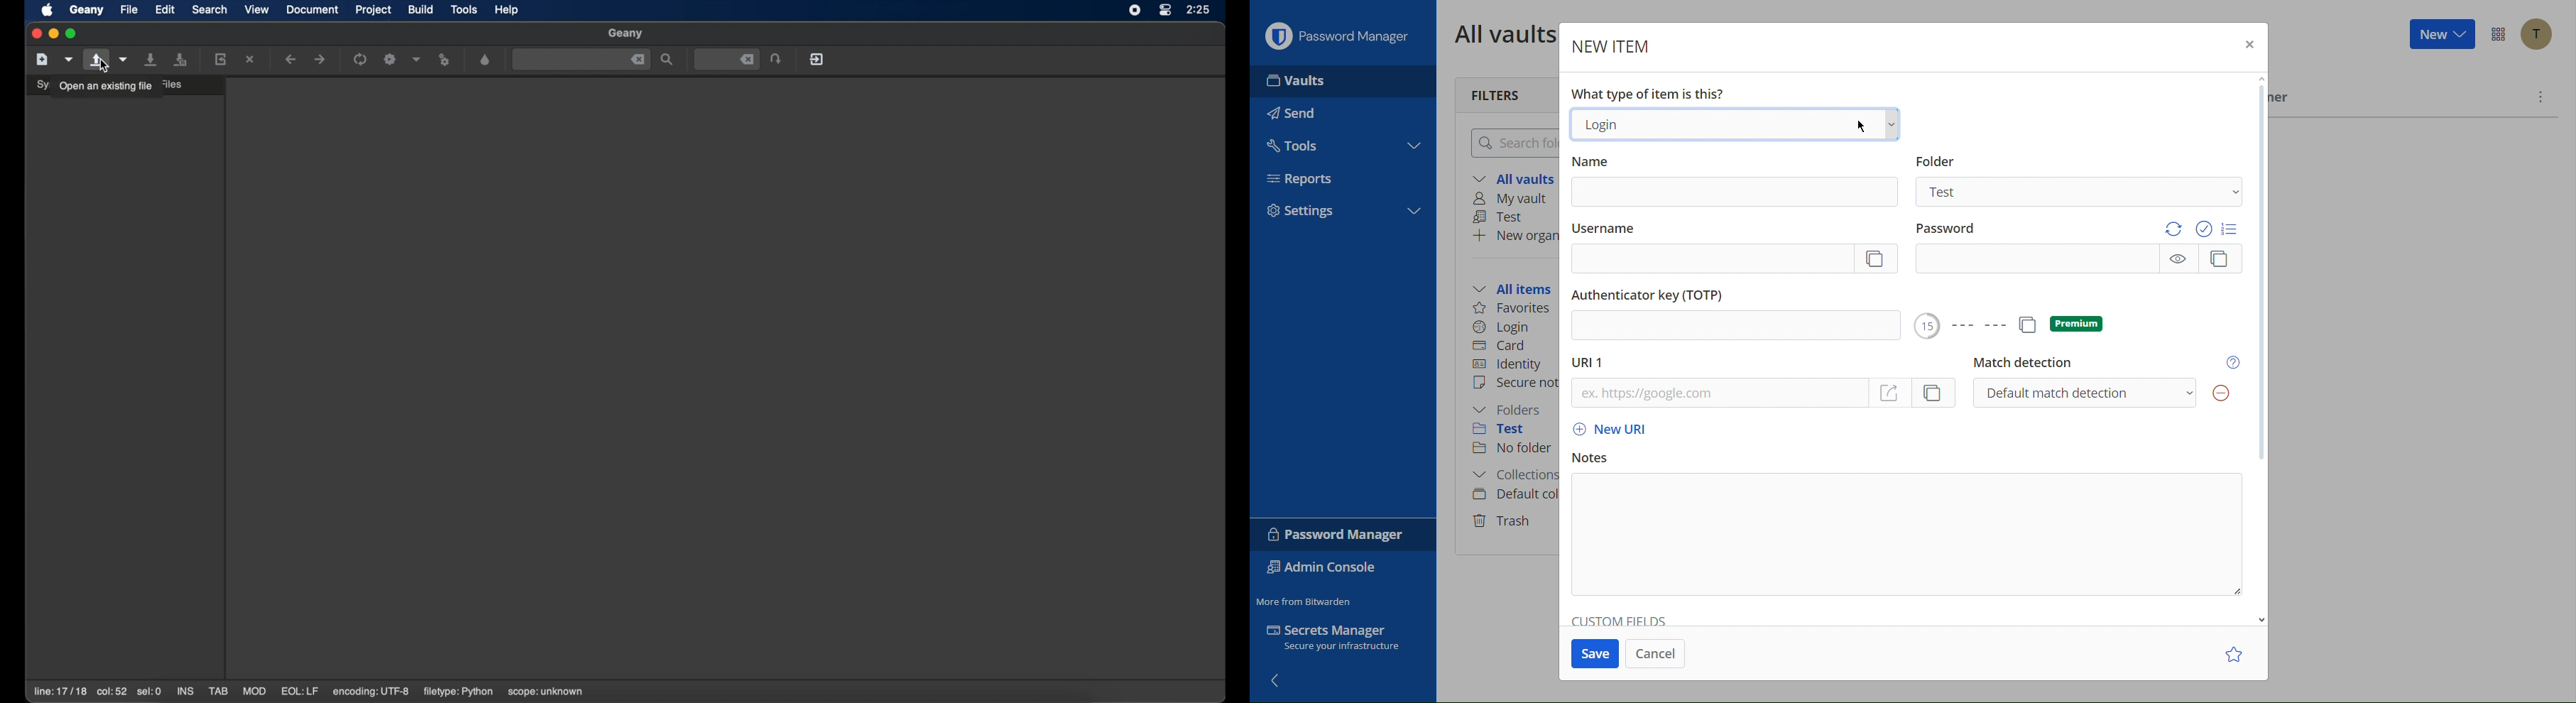  I want to click on time, so click(1200, 9).